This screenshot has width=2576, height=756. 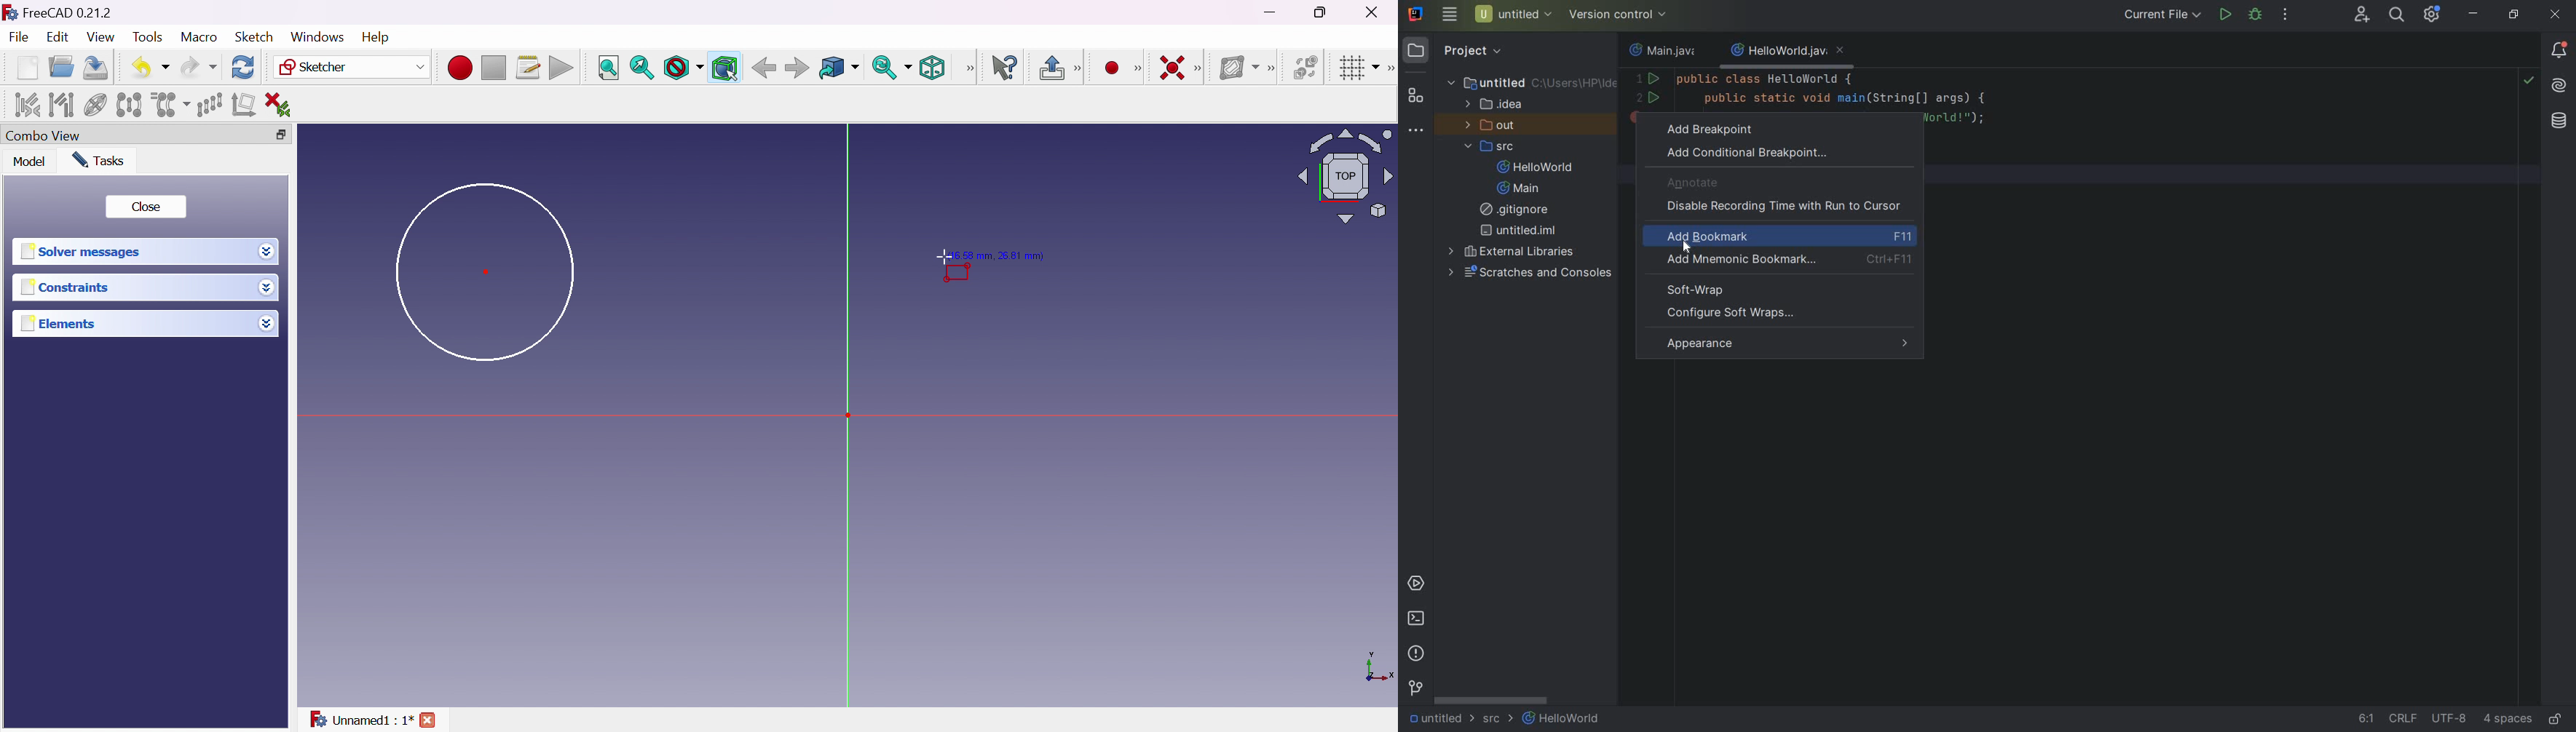 I want to click on Stop macro recording, so click(x=492, y=68).